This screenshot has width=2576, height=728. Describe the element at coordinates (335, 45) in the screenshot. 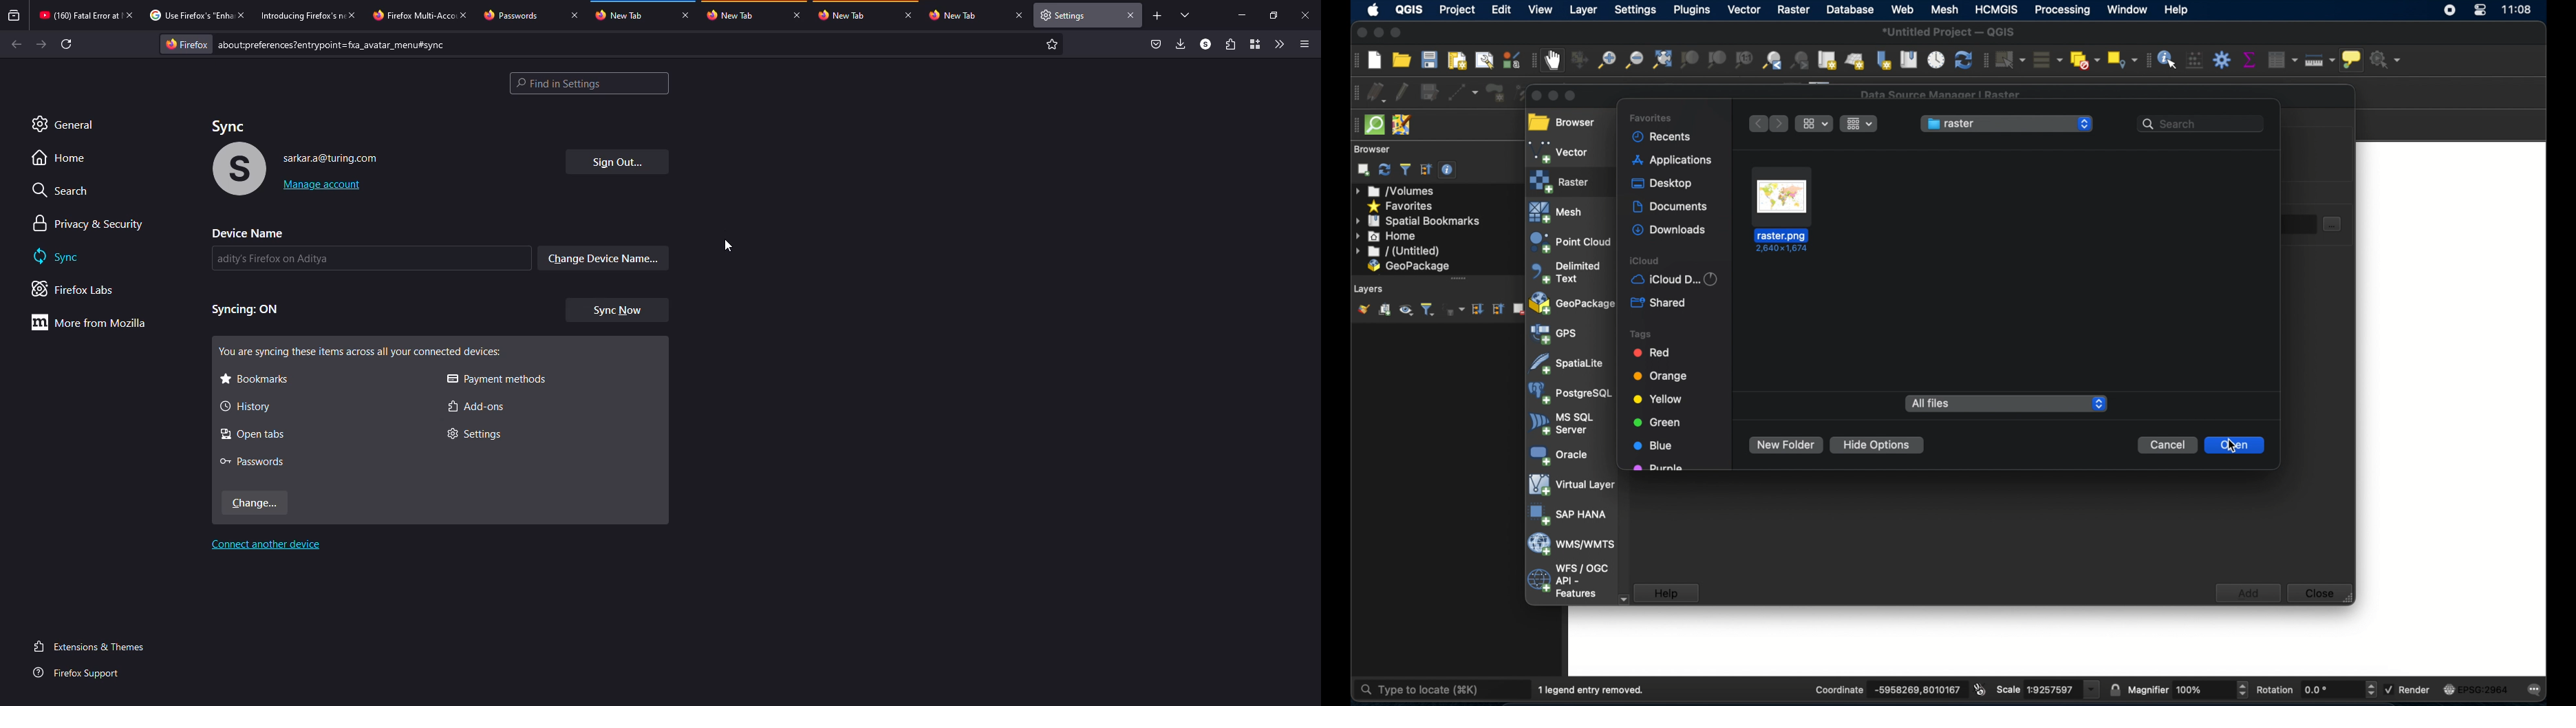

I see `prefernces` at that location.